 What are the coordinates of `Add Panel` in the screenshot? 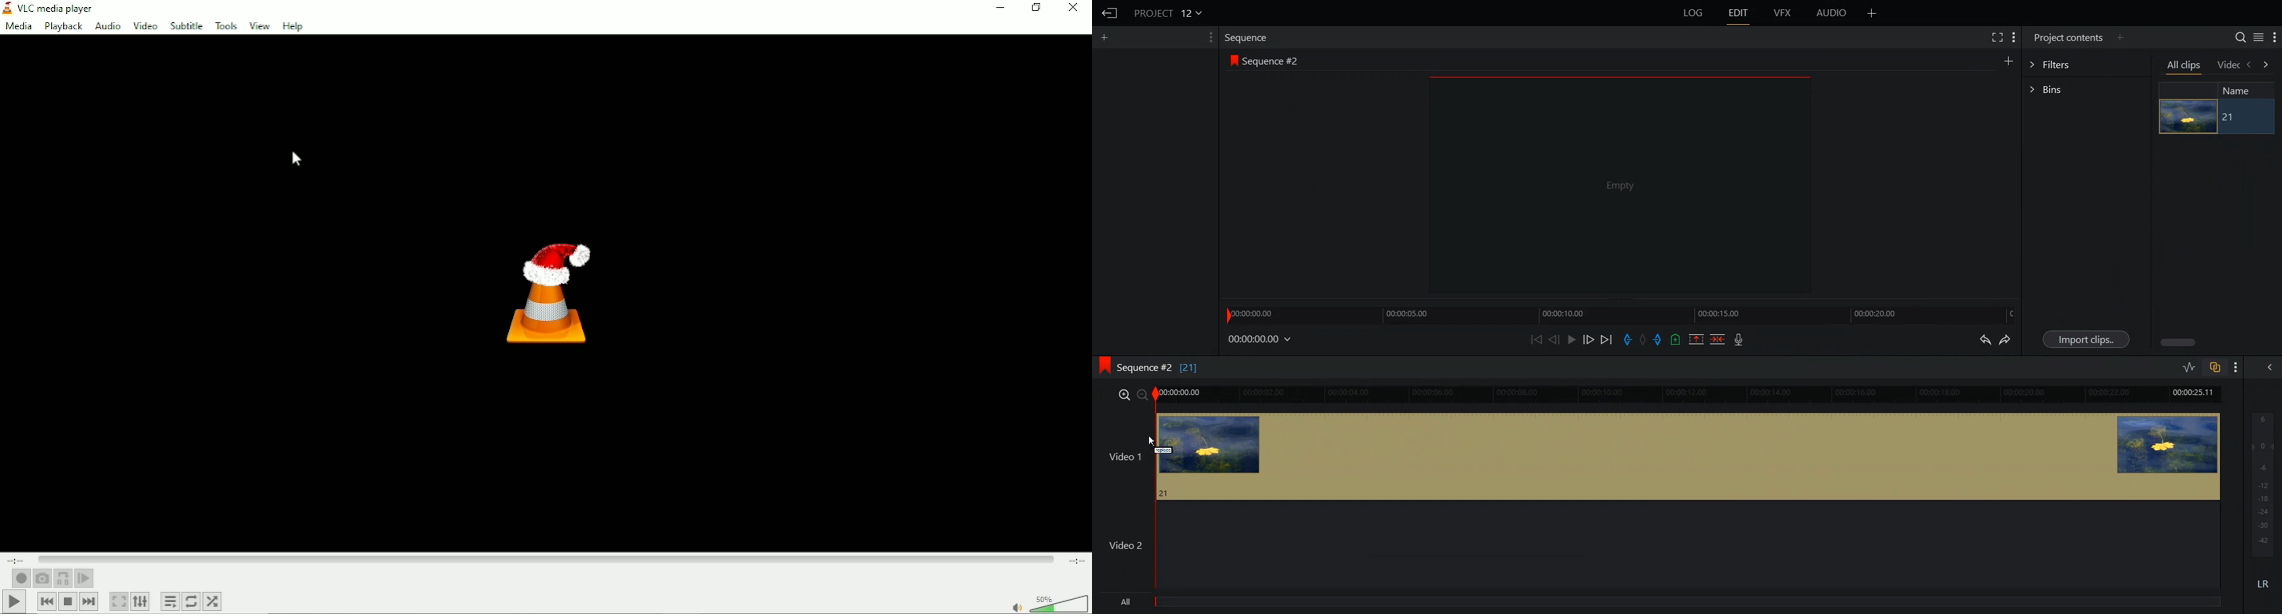 It's located at (1104, 37).